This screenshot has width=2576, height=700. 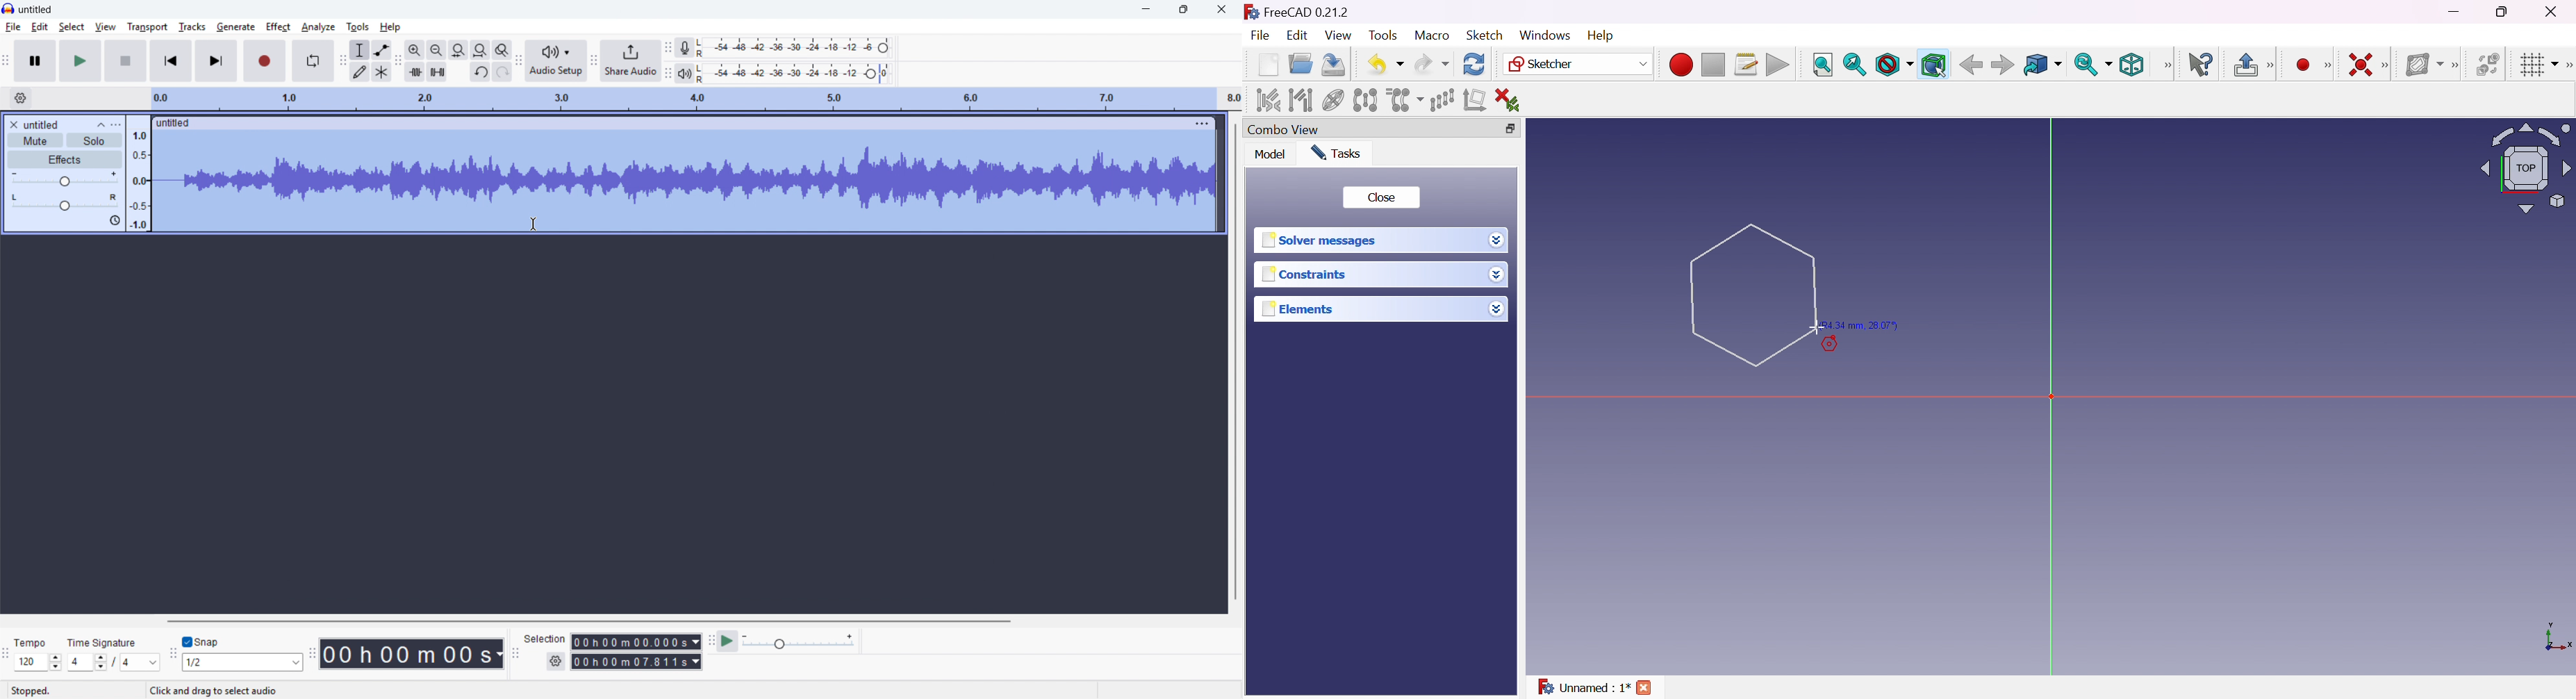 What do you see at coordinates (2556, 639) in the screenshot?
I see `x, y axis` at bounding box center [2556, 639].